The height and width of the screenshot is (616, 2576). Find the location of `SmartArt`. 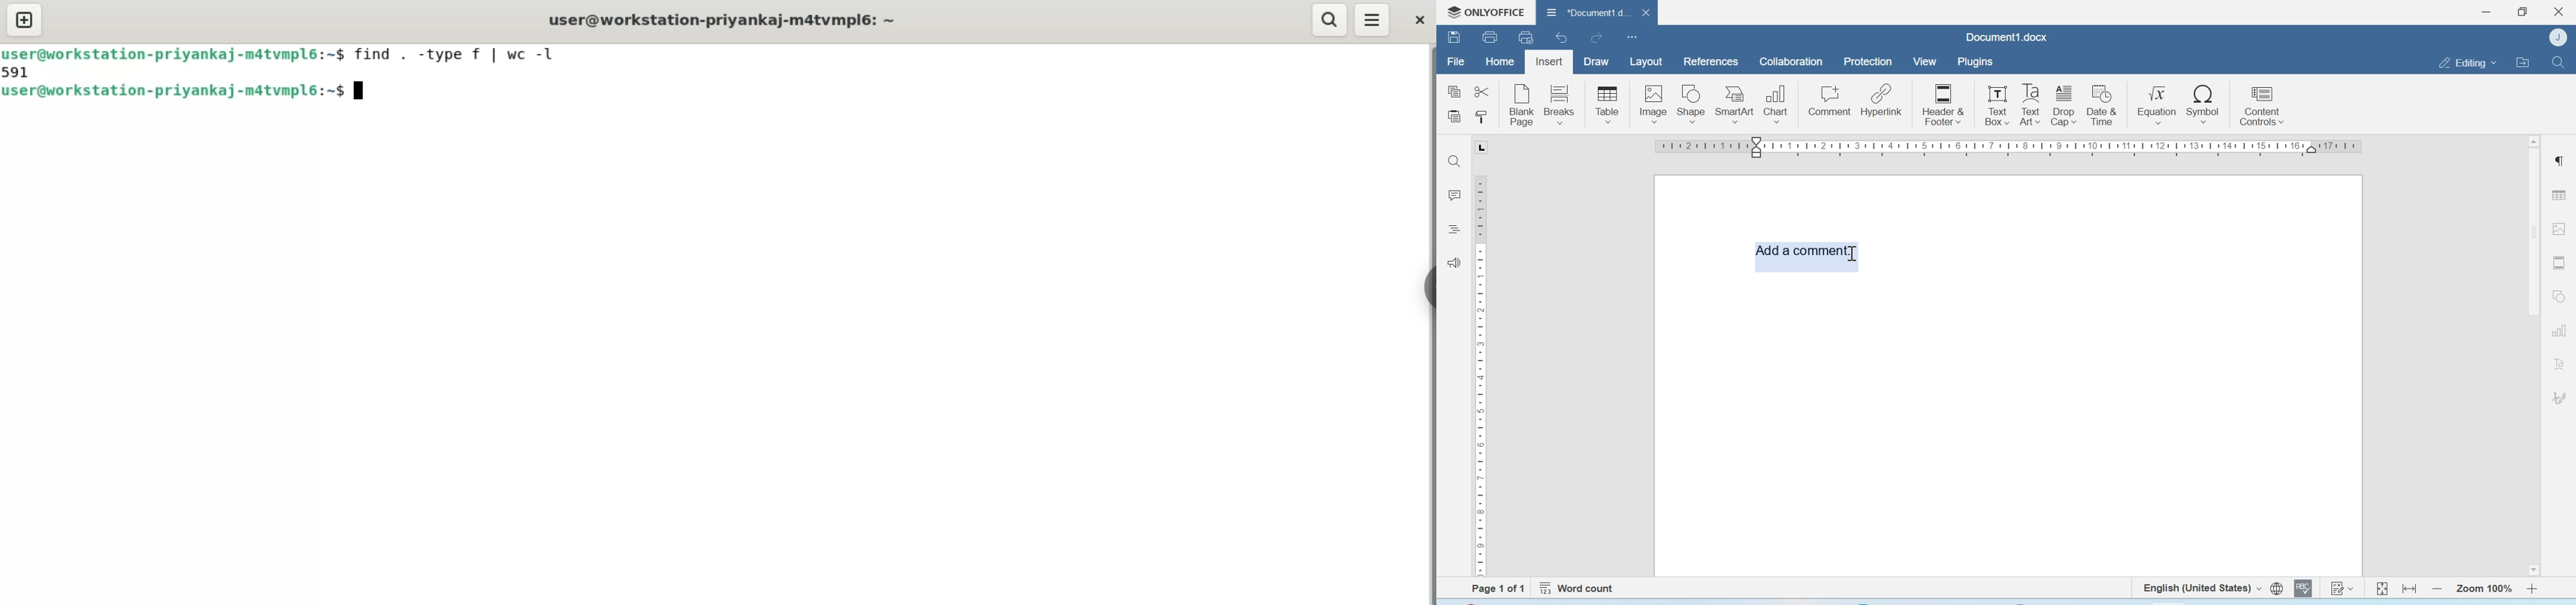

SmartArt is located at coordinates (1735, 104).